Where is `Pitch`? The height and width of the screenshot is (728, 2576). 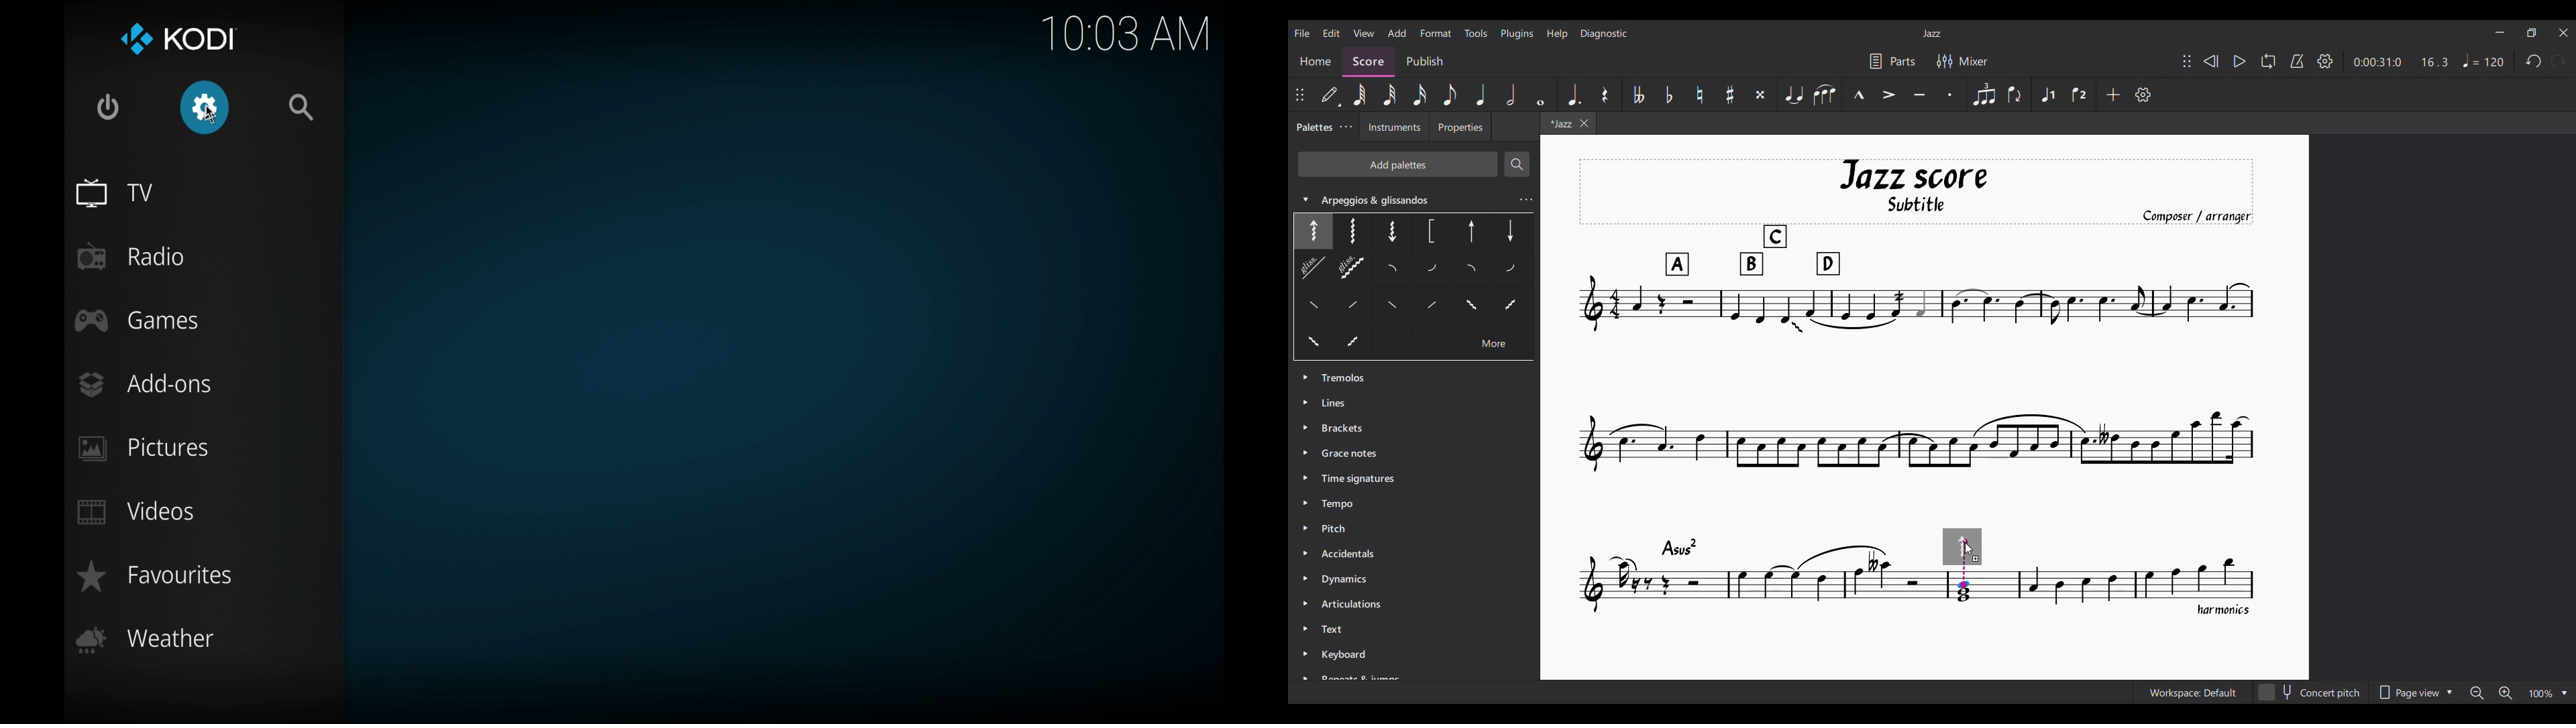 Pitch is located at coordinates (1340, 528).